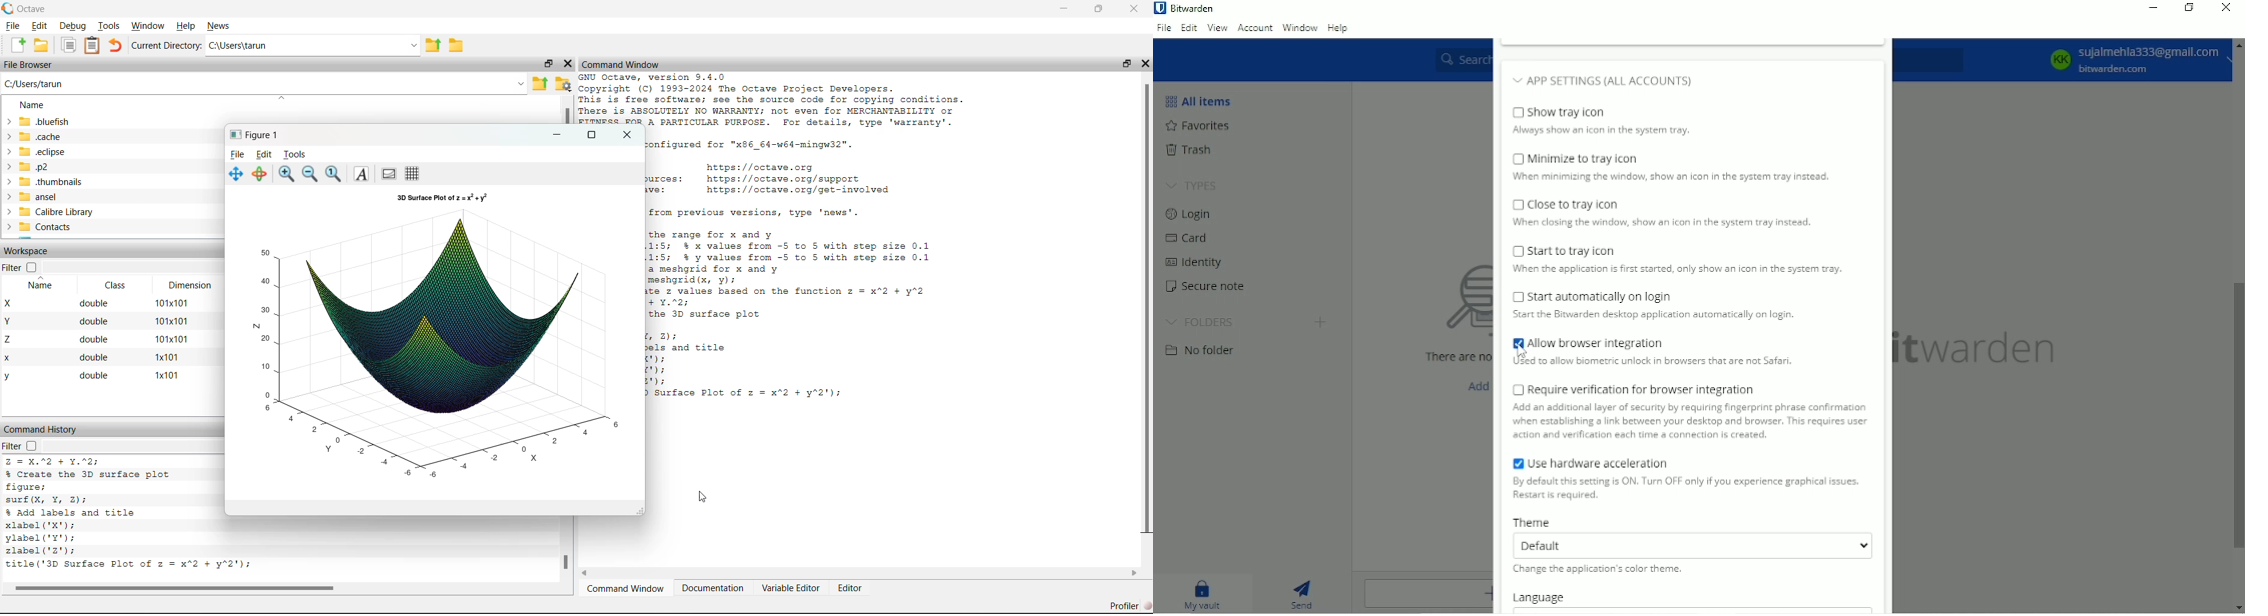 The image size is (2268, 616). I want to click on File, so click(1164, 27).